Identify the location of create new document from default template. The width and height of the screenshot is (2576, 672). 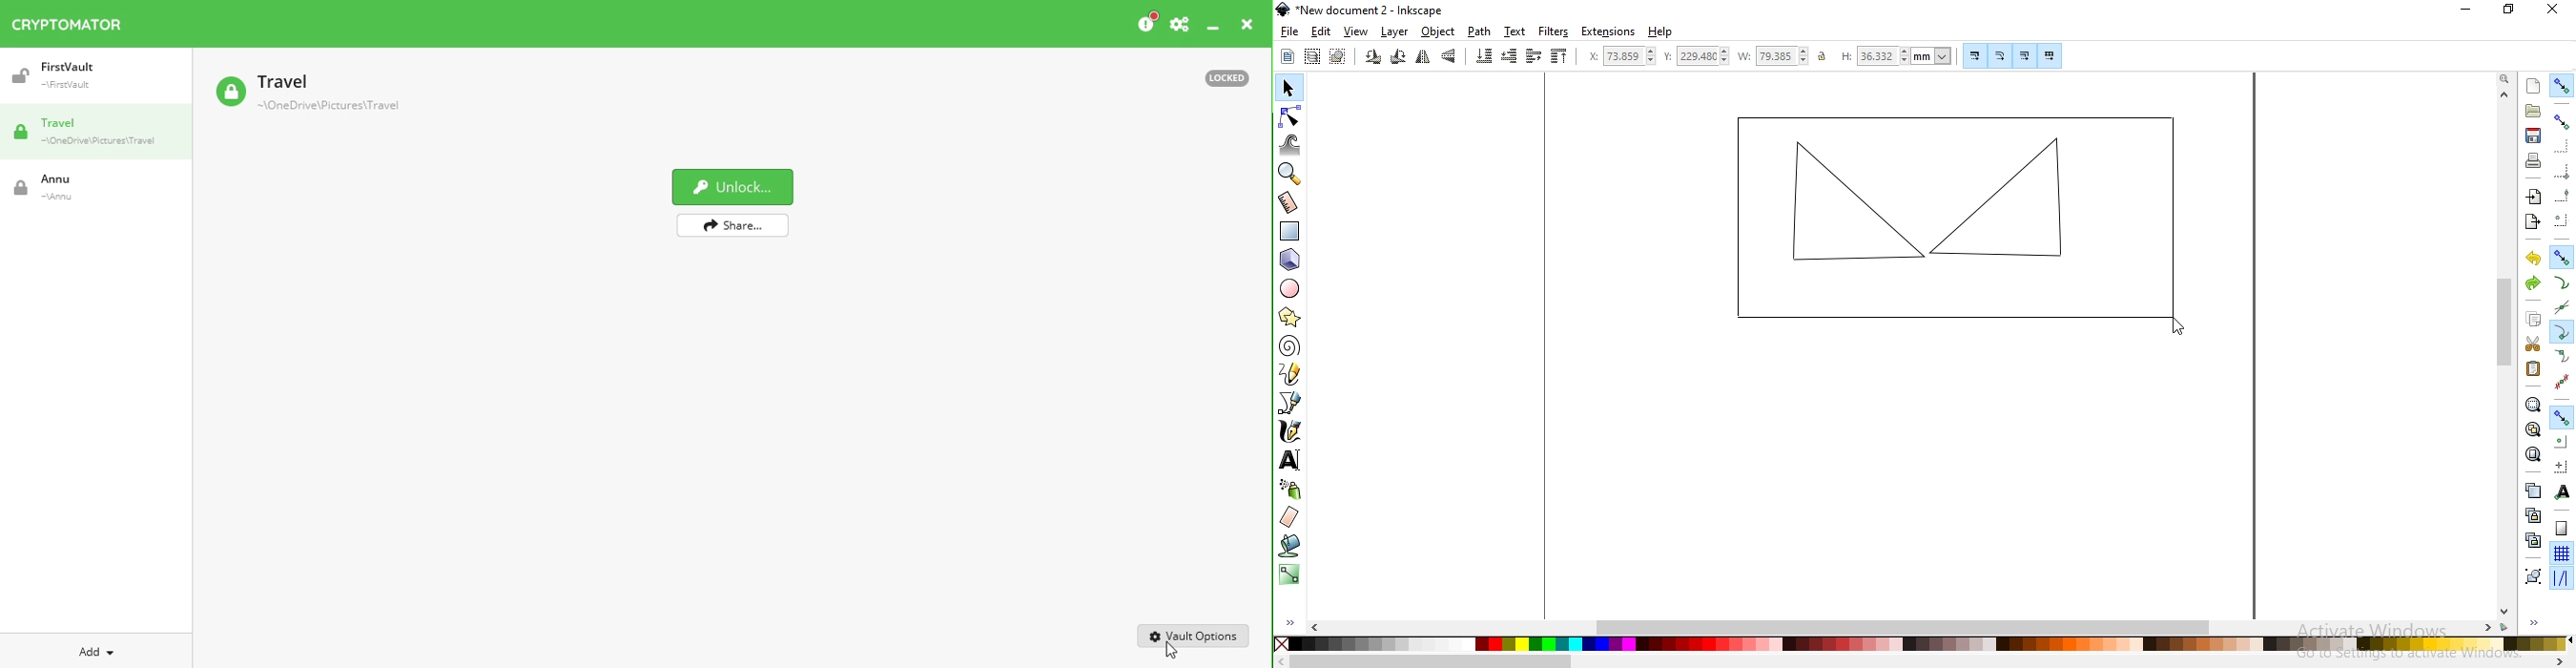
(2534, 84).